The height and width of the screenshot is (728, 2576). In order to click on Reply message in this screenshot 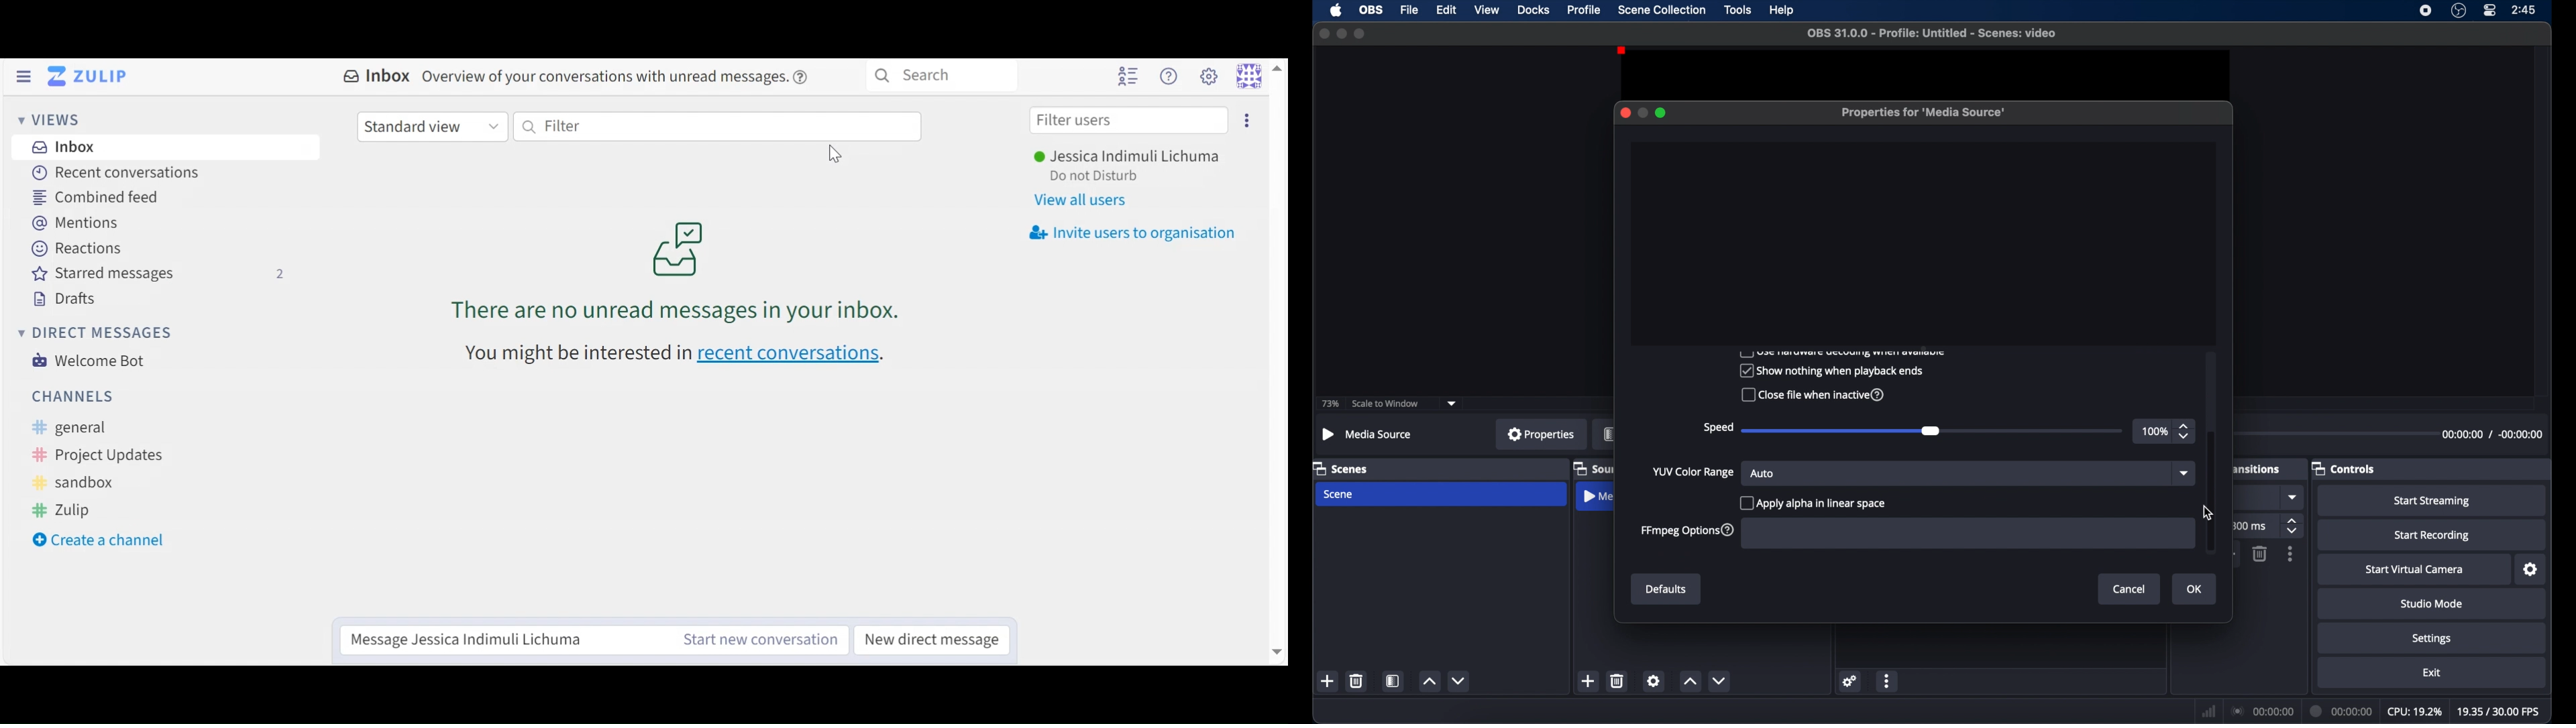, I will do `click(500, 639)`.